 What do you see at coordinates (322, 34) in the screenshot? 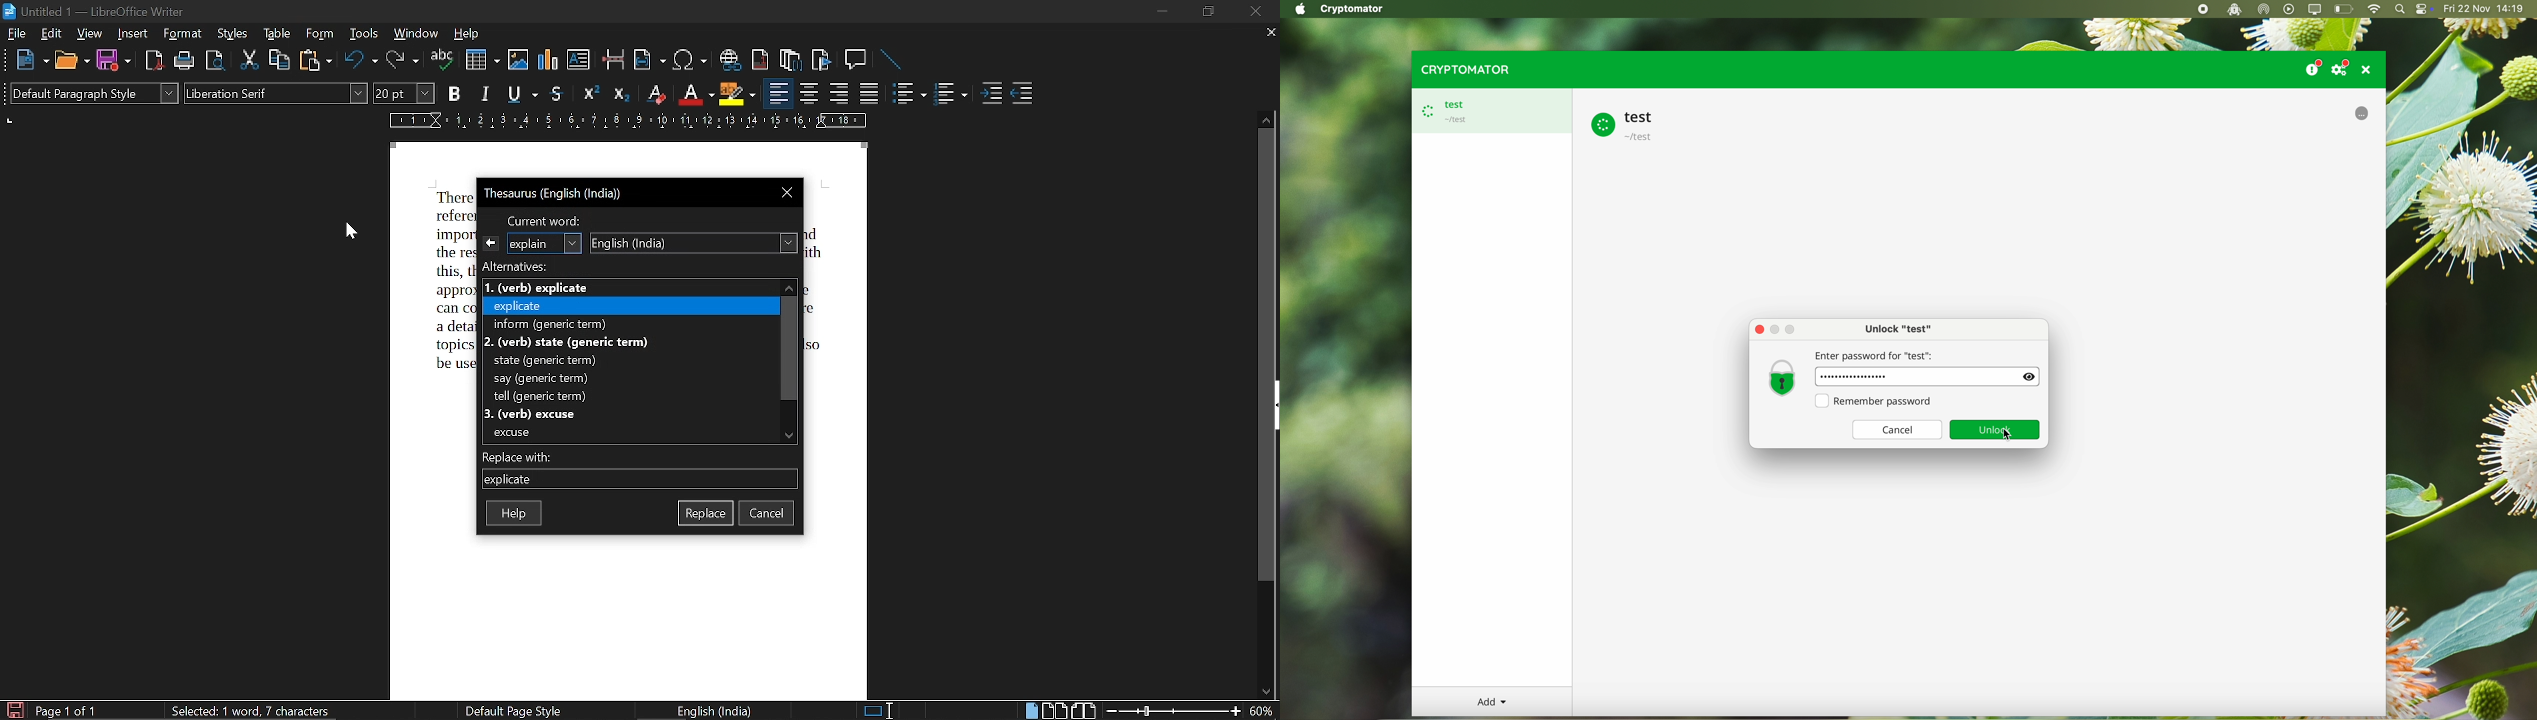
I see `form` at bounding box center [322, 34].